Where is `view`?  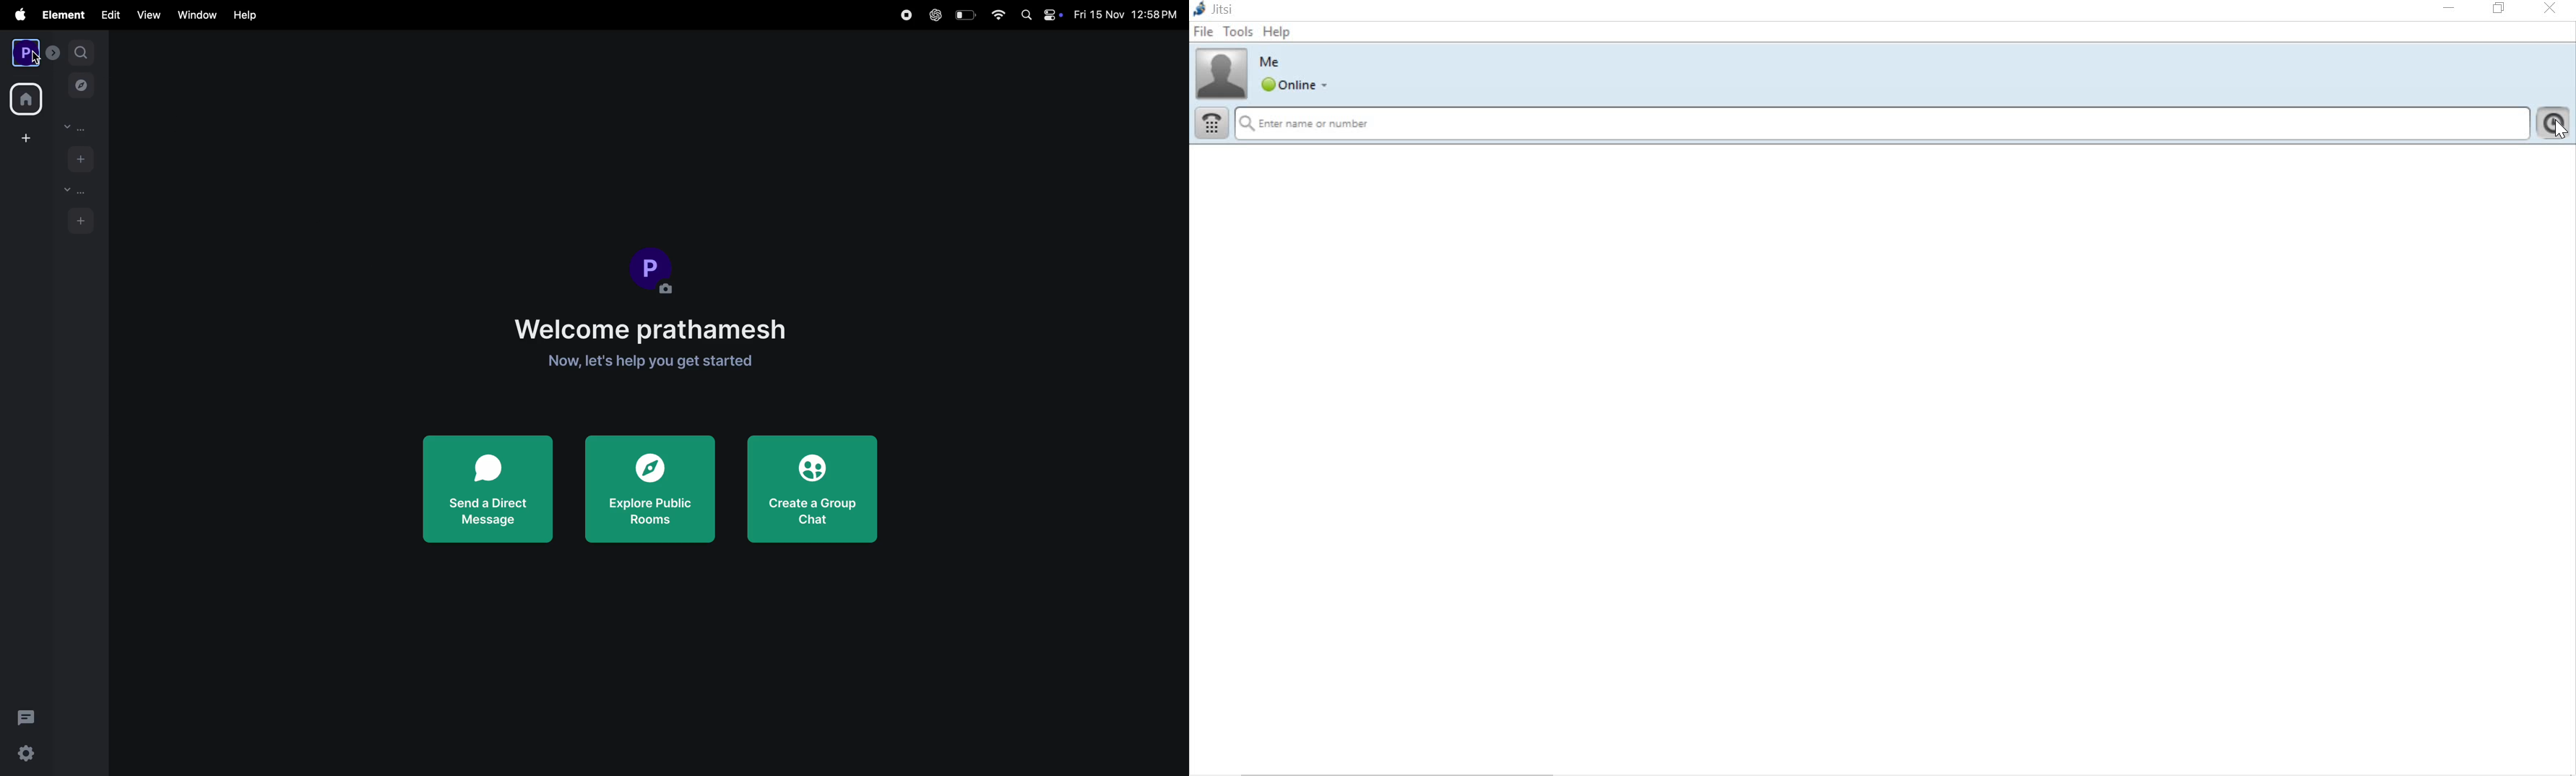
view is located at coordinates (146, 15).